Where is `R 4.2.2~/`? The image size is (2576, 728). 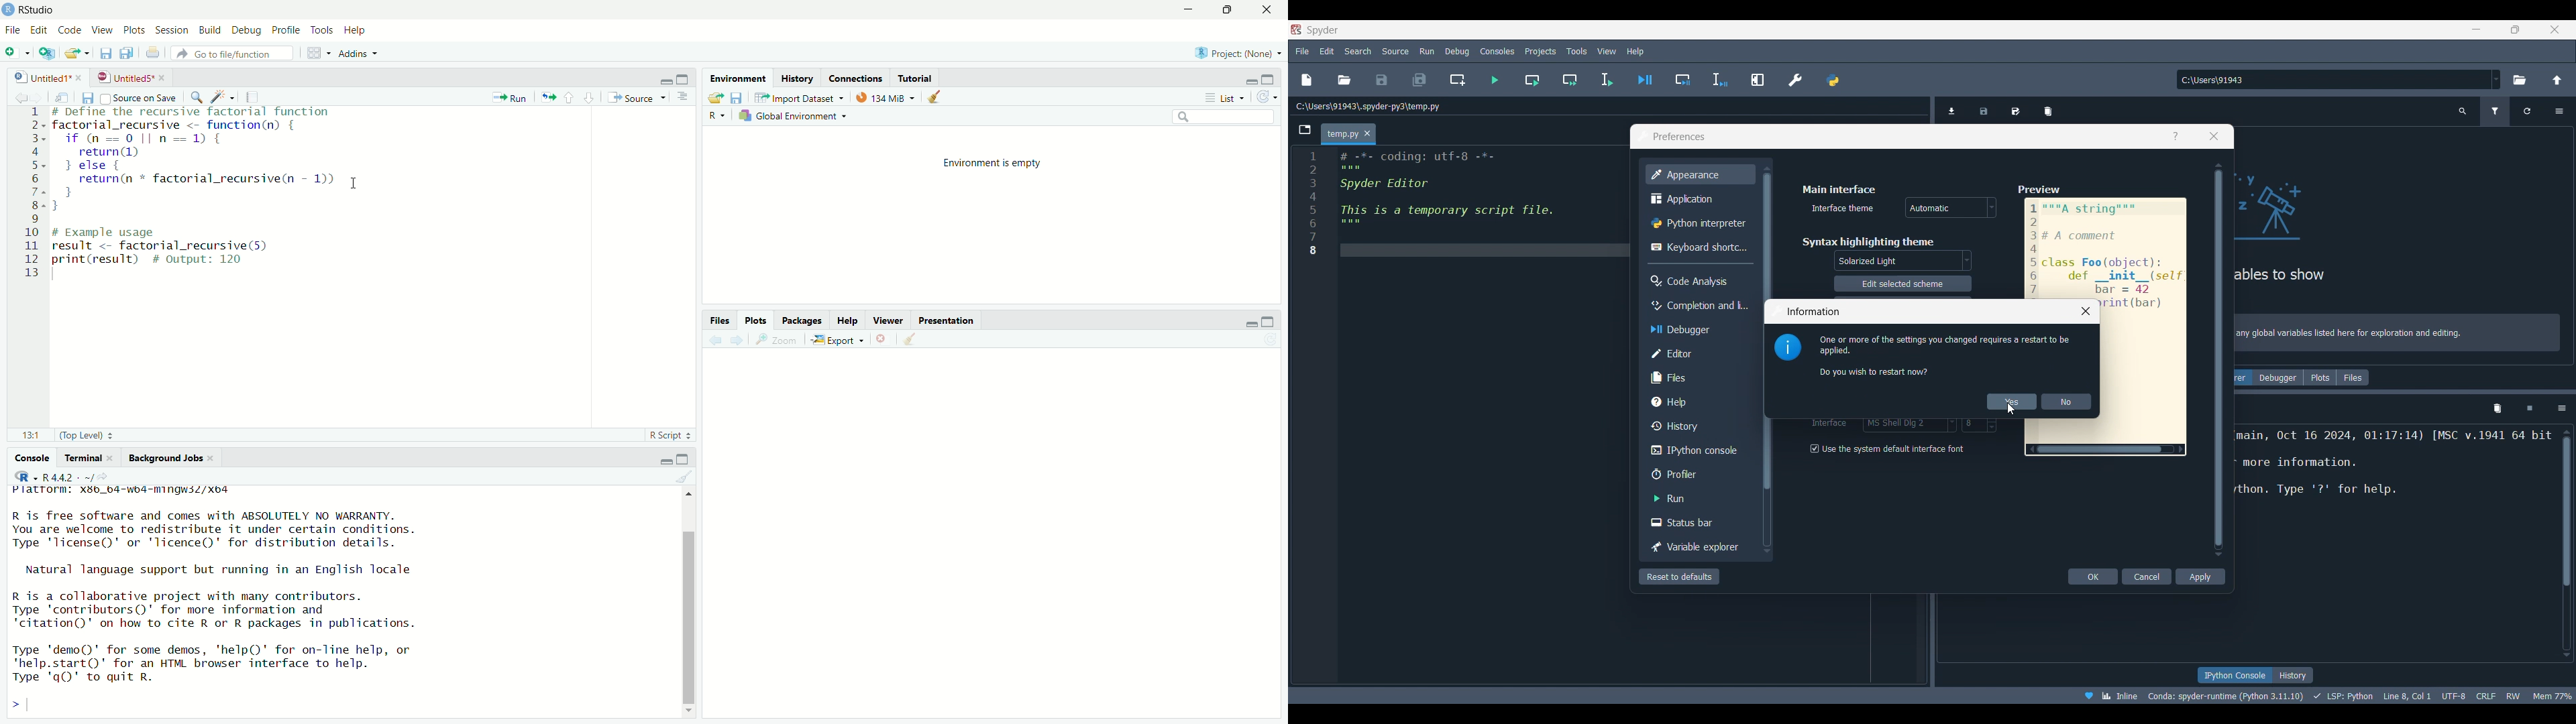
R 4.2.2~/ is located at coordinates (66, 477).